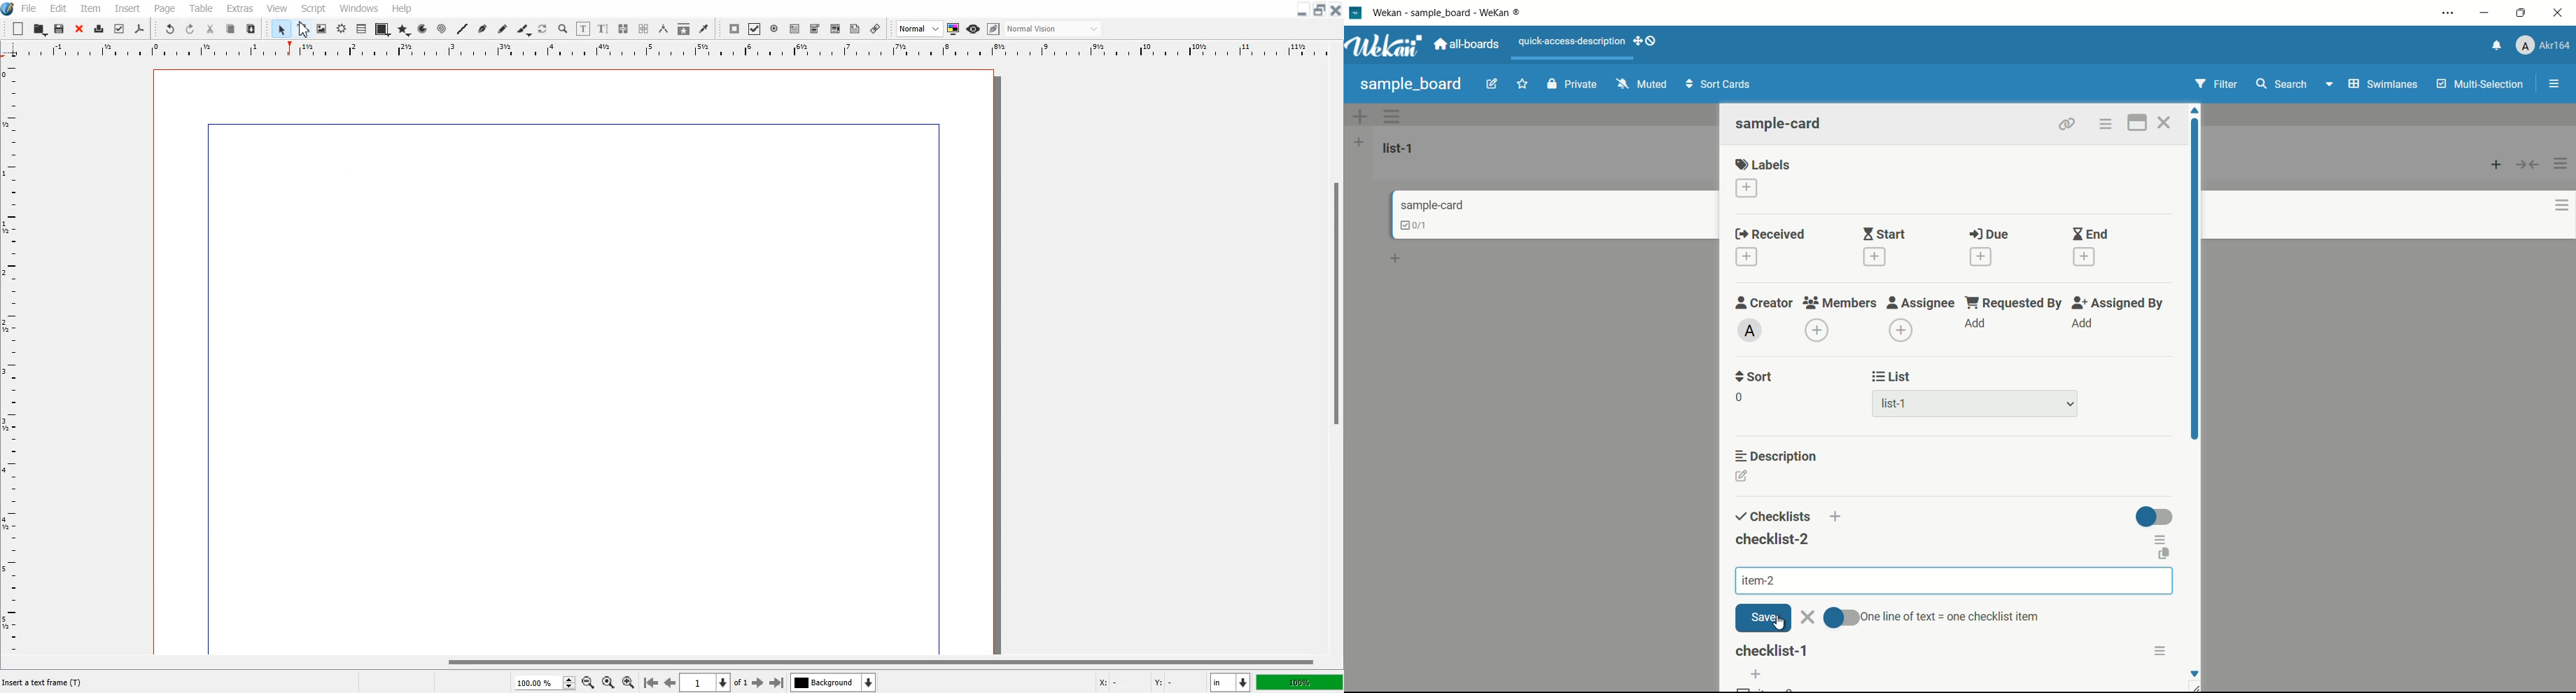 The image size is (2576, 700). I want to click on File, so click(30, 8).